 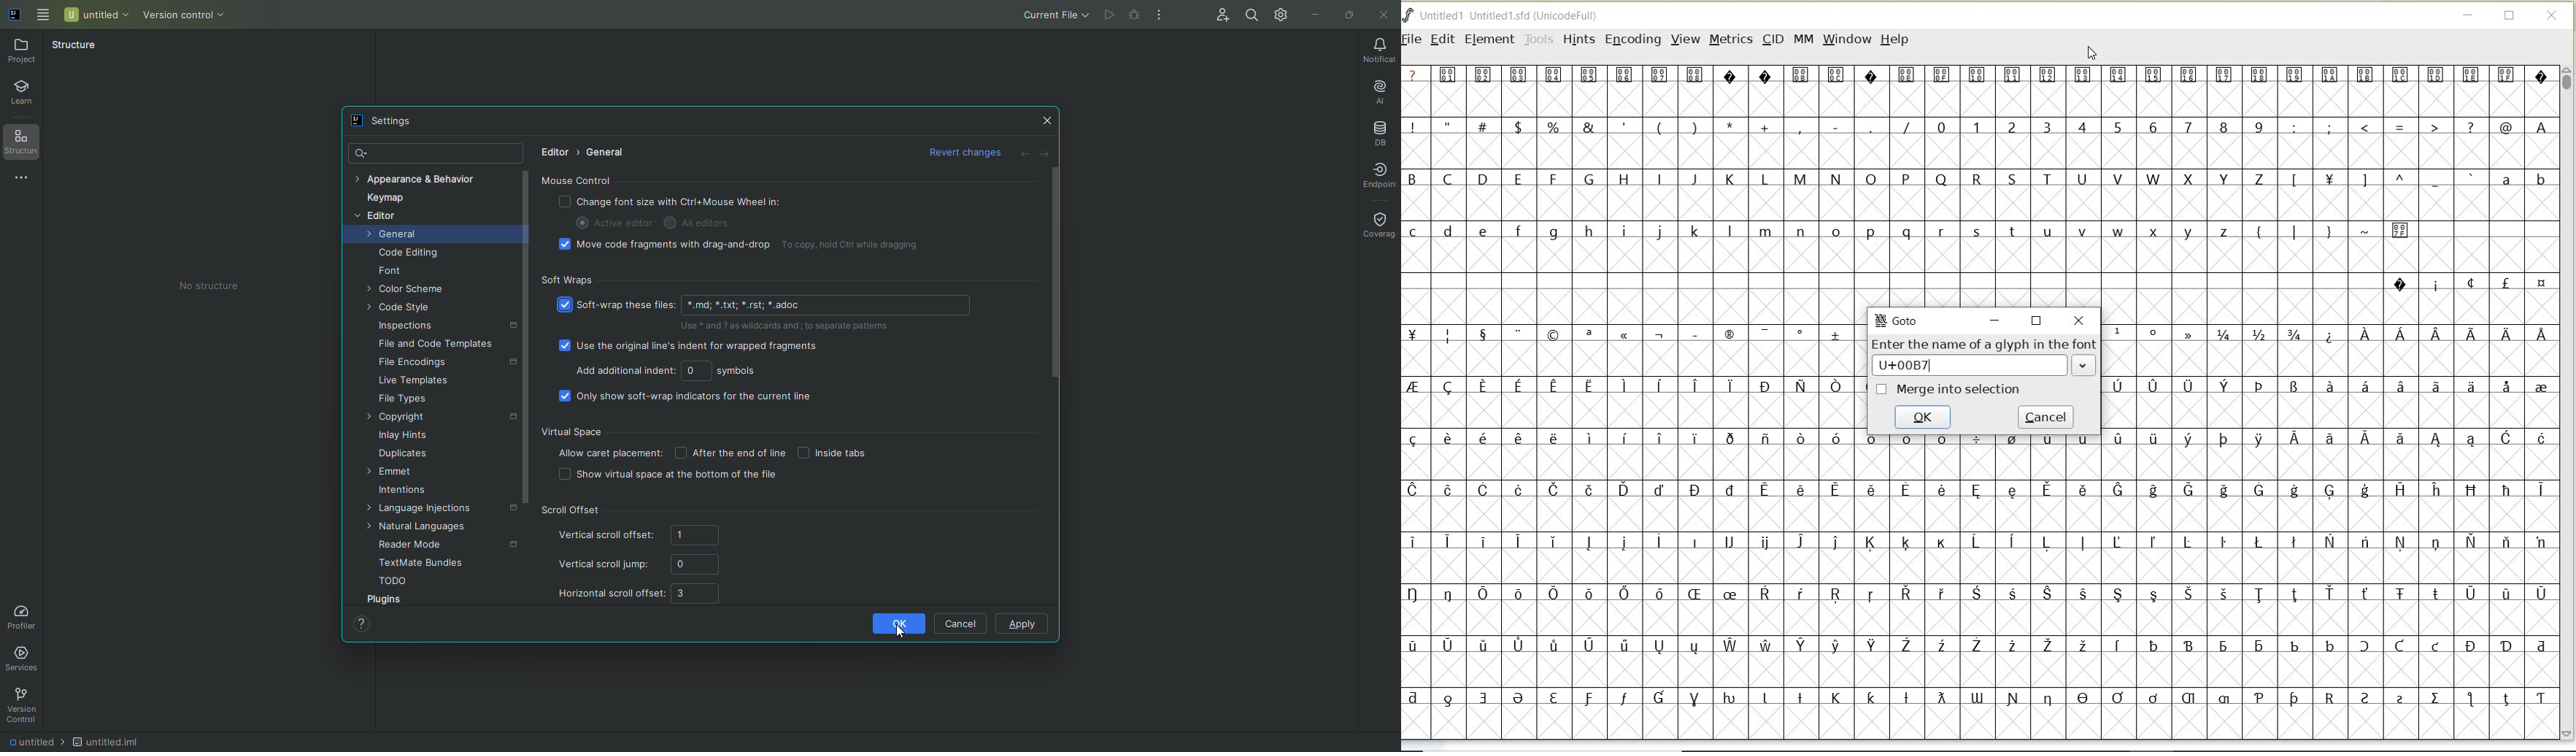 What do you see at coordinates (901, 626) in the screenshot?
I see `OK` at bounding box center [901, 626].